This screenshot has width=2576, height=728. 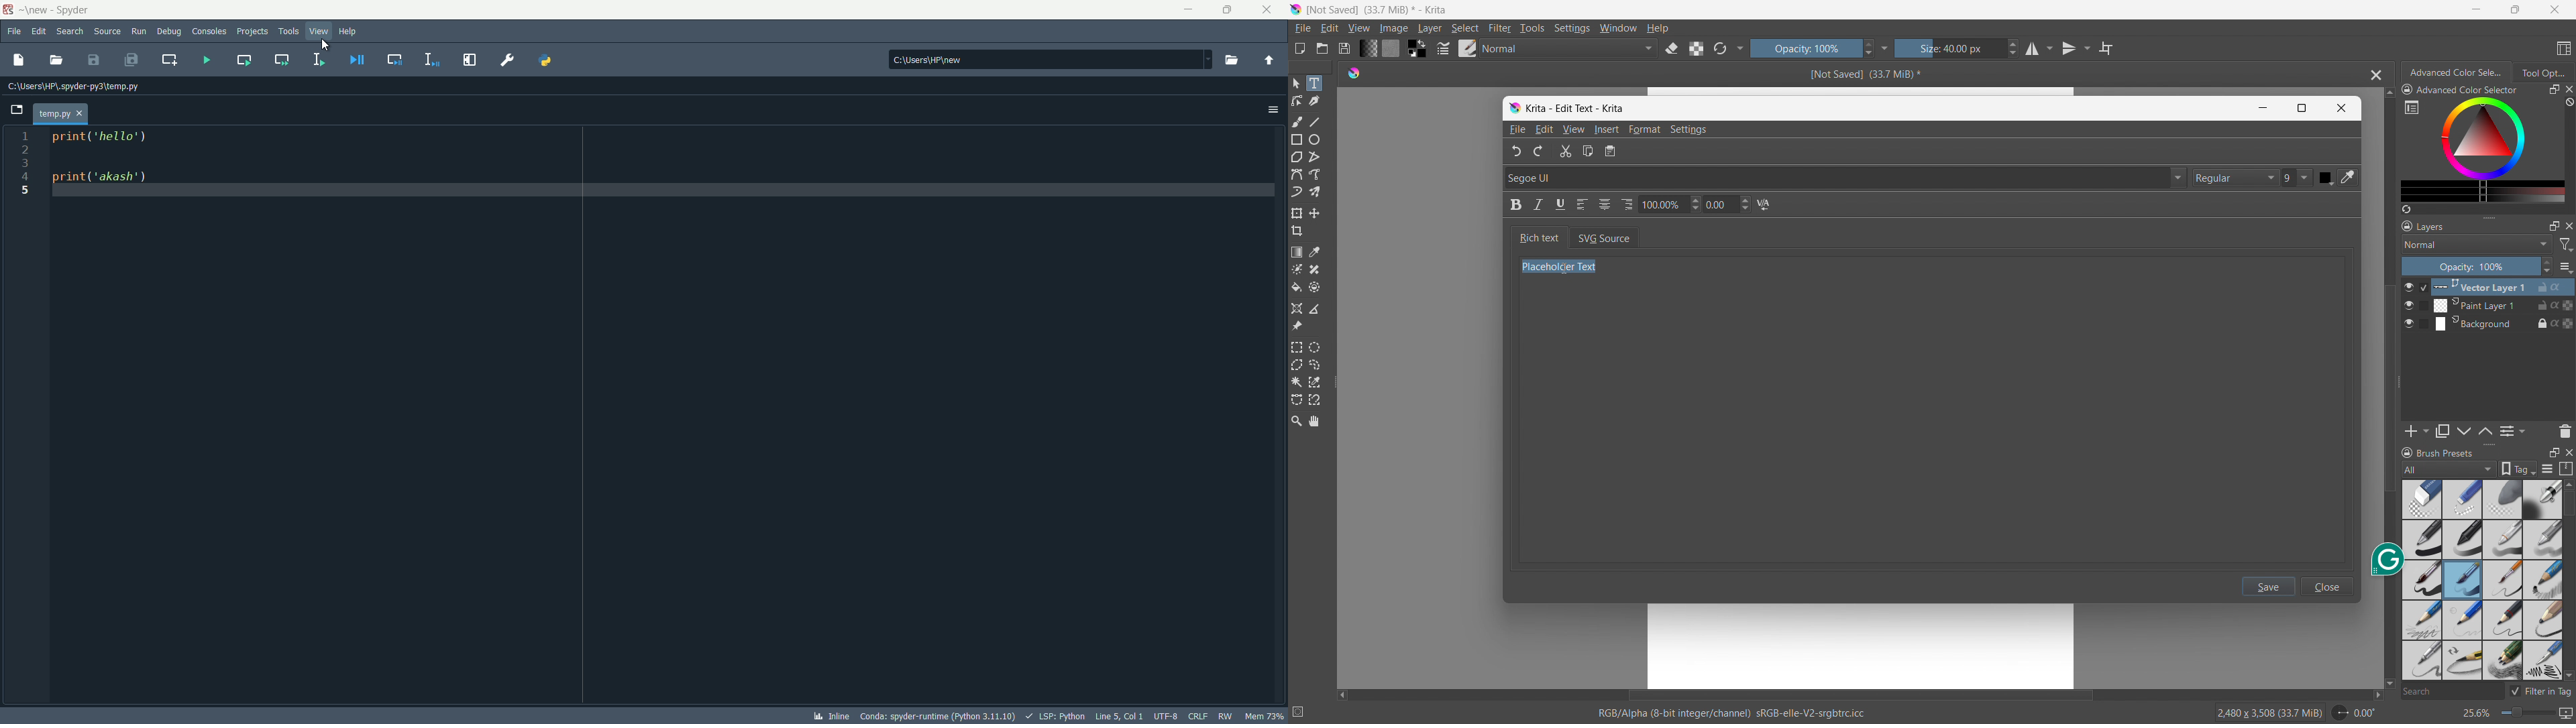 I want to click on rotate canvas, so click(x=2355, y=713).